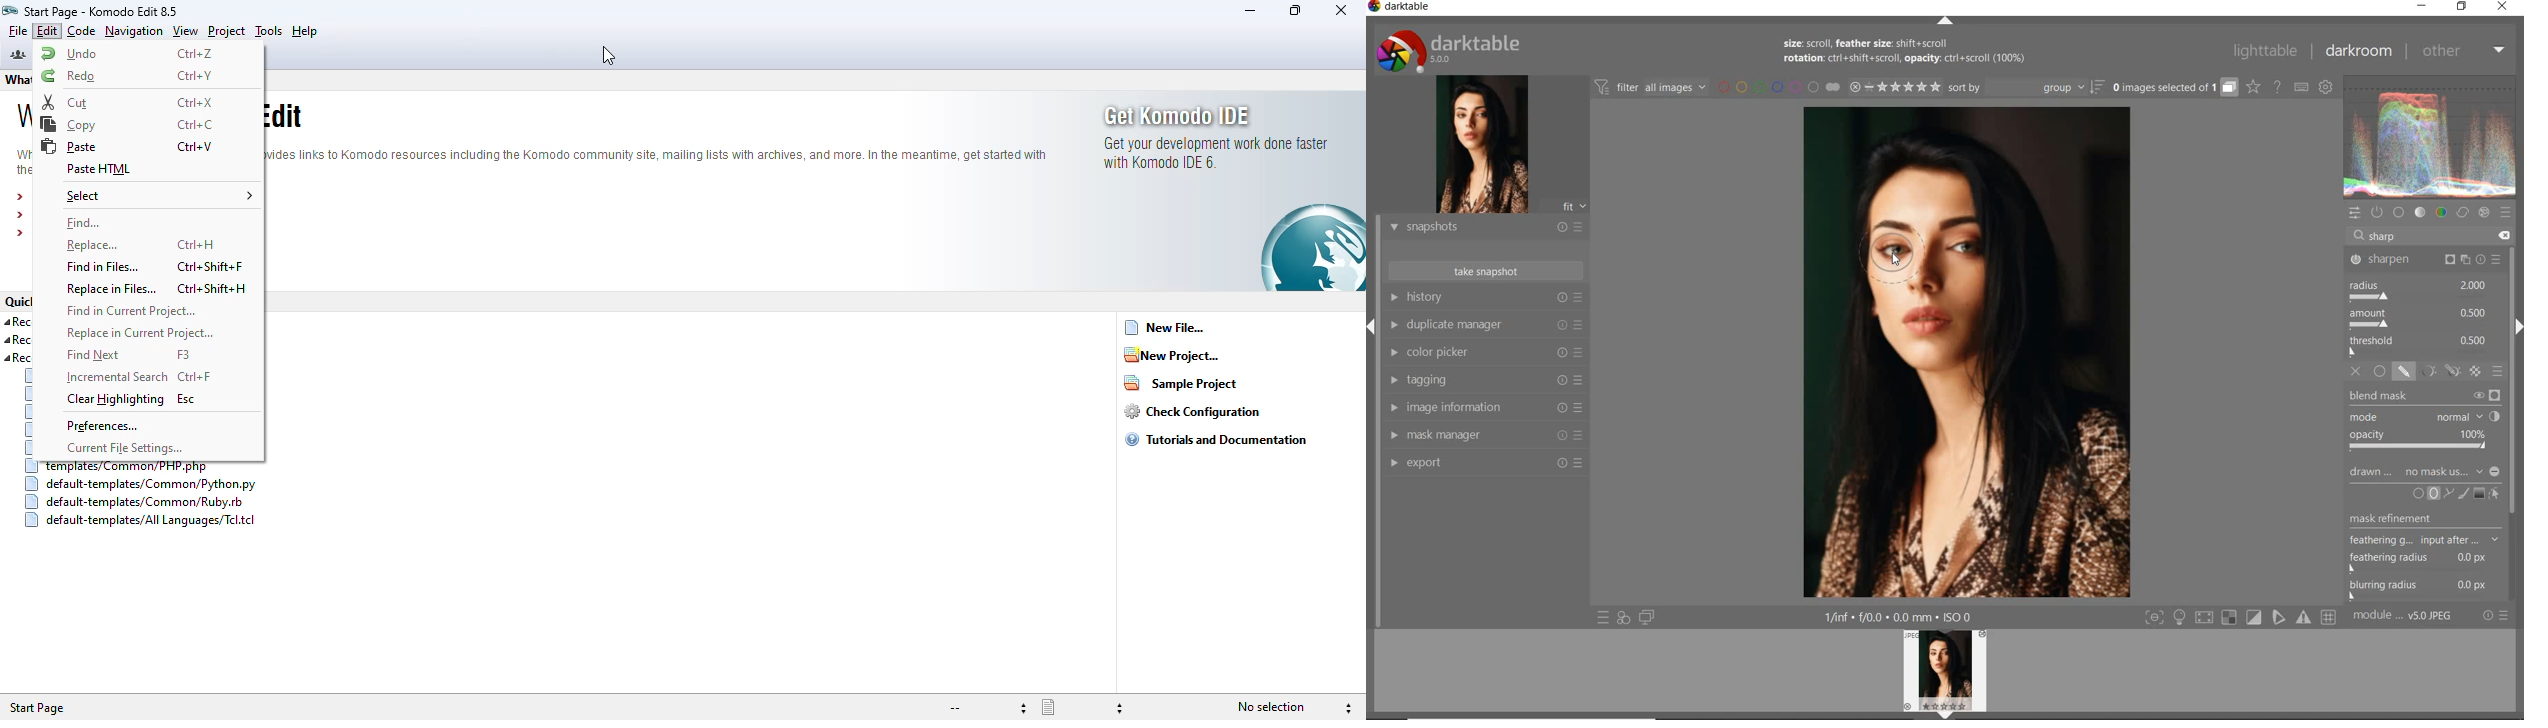  Describe the element at coordinates (1192, 411) in the screenshot. I see `check configuration` at that location.